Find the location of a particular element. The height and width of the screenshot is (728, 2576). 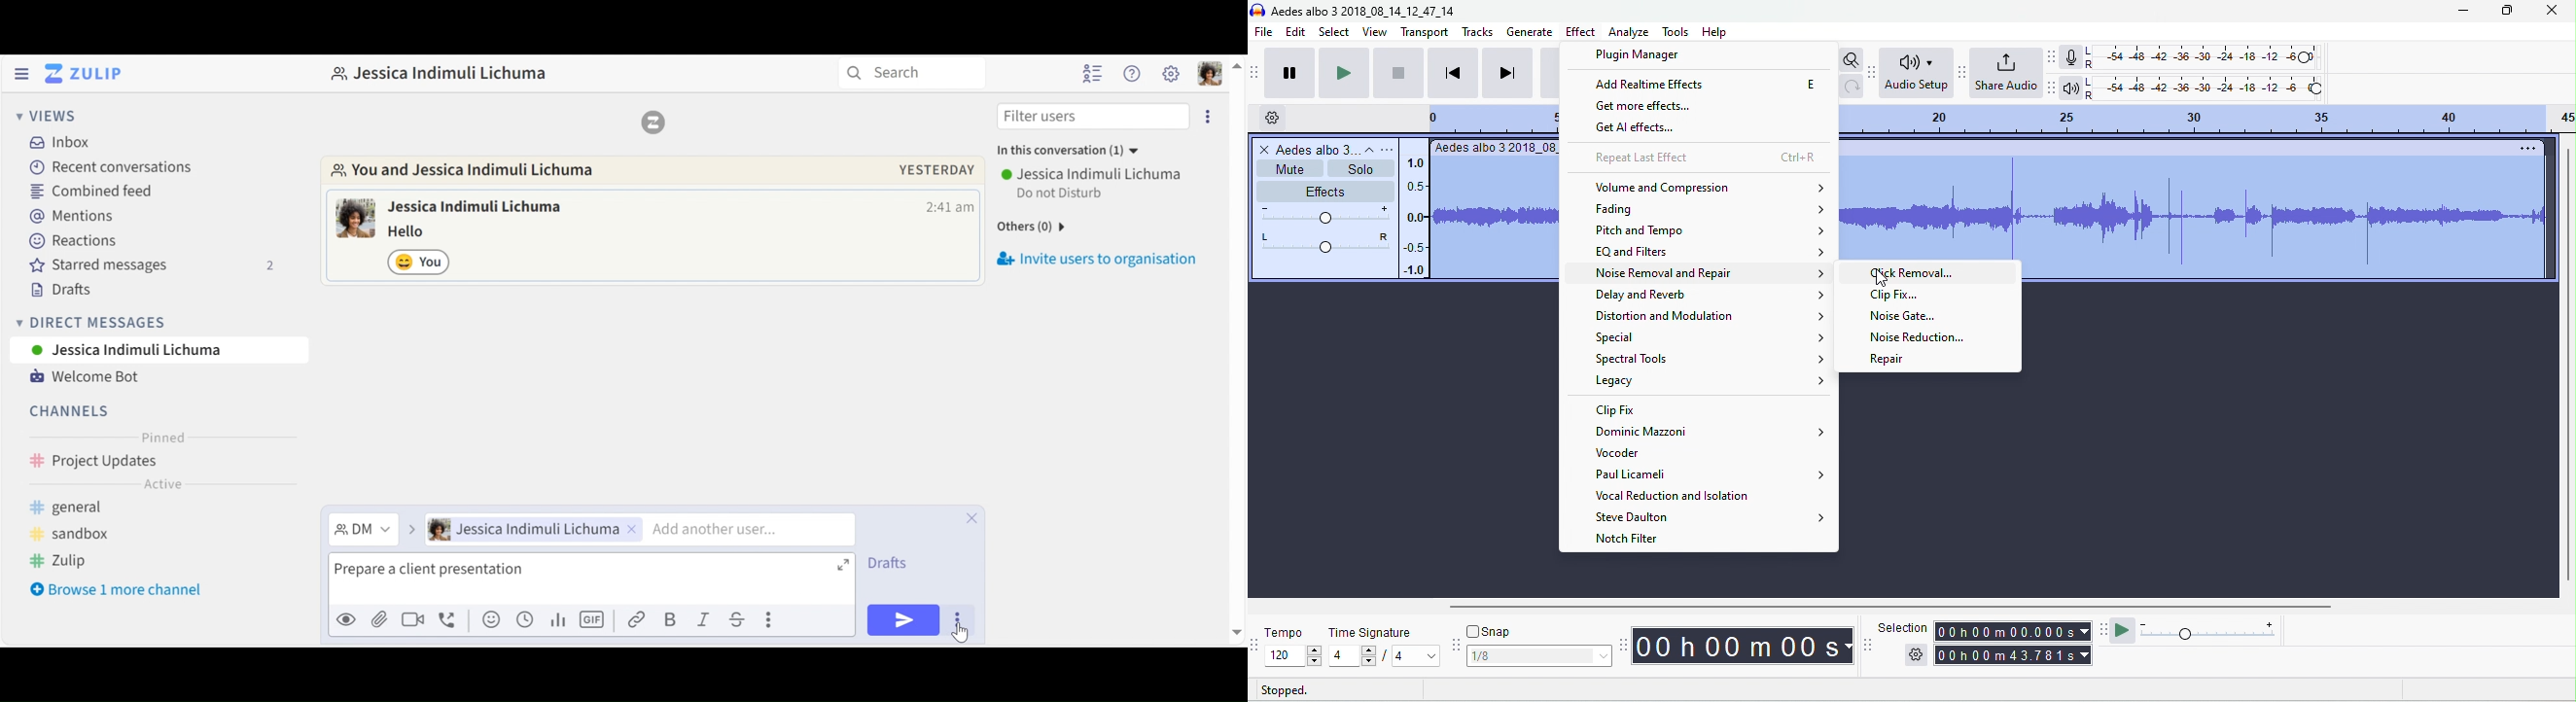

select time signature is located at coordinates (1383, 656).